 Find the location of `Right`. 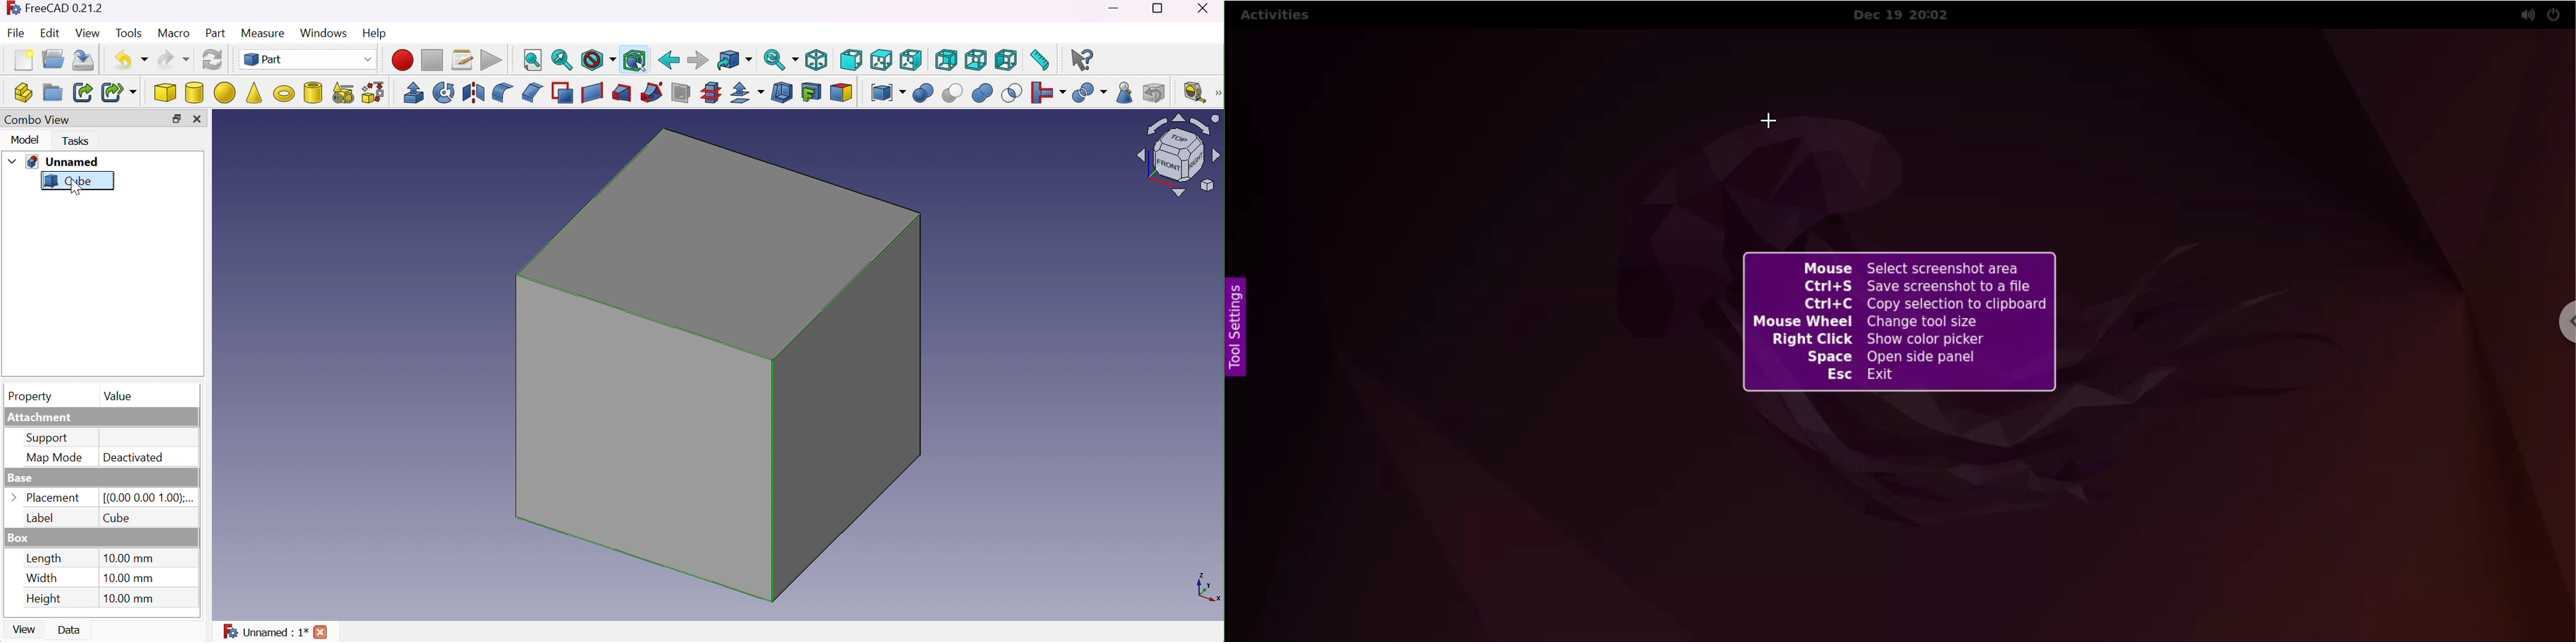

Right is located at coordinates (911, 60).